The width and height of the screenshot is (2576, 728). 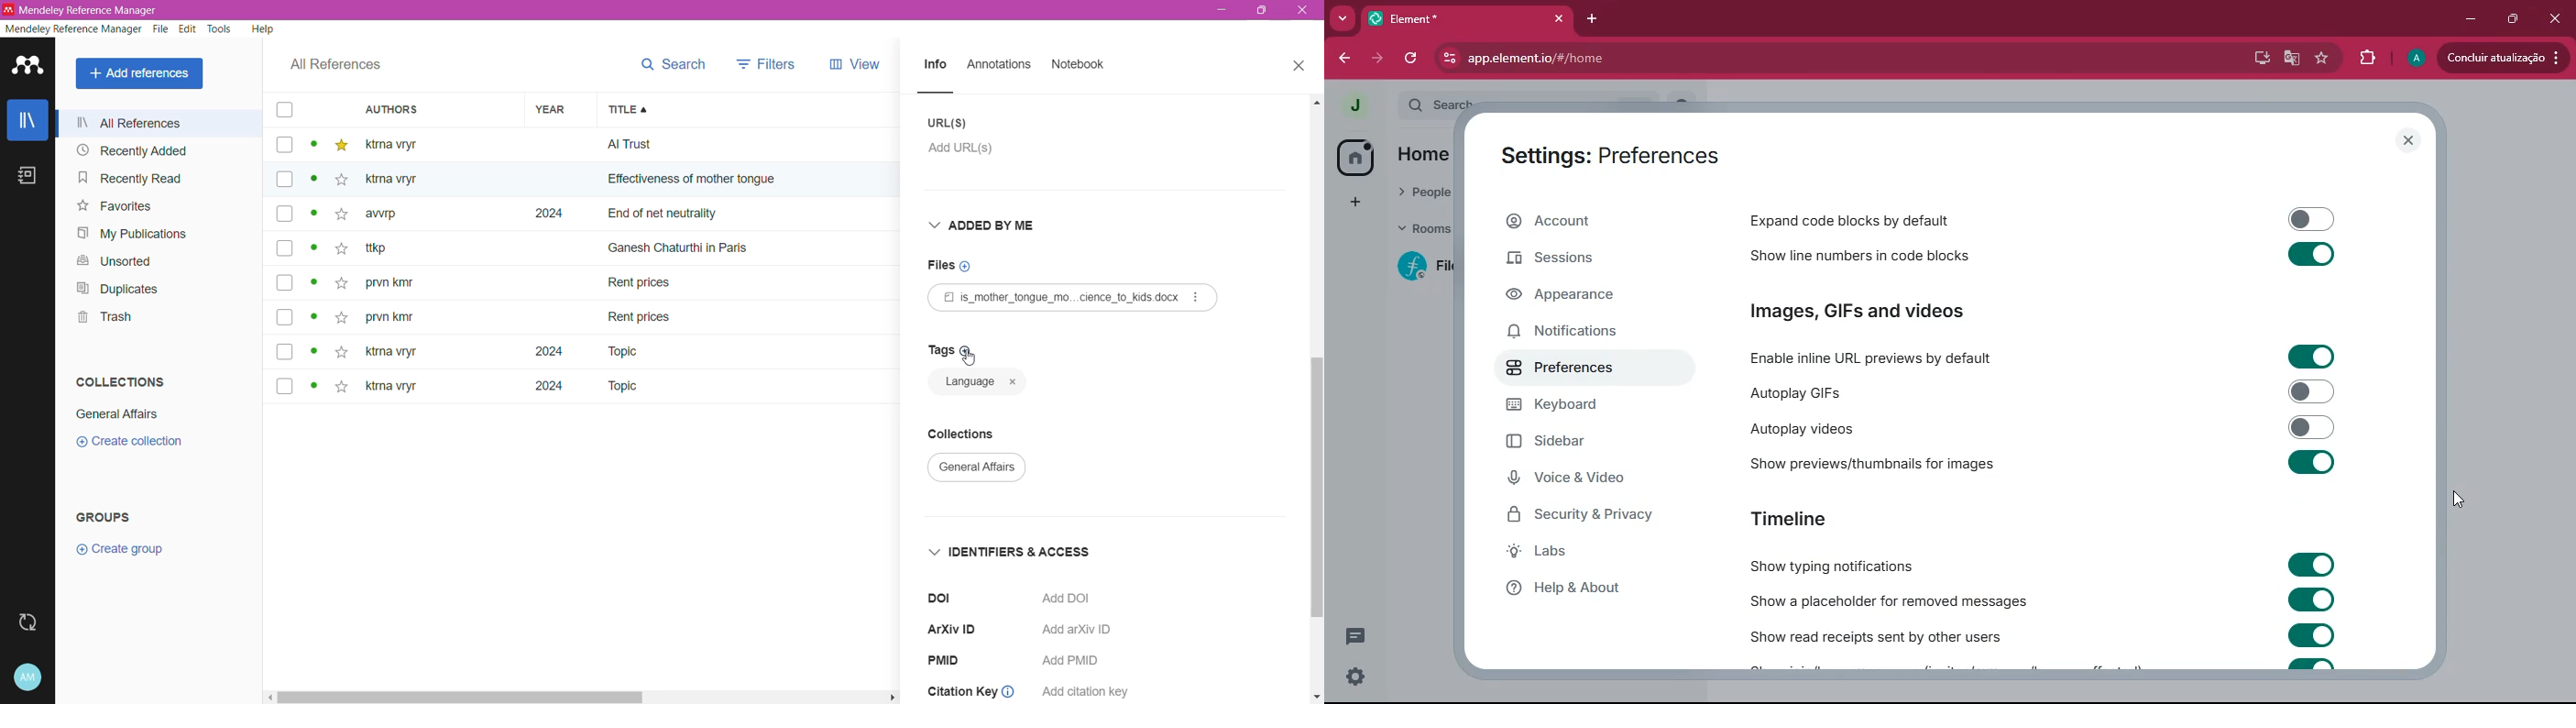 What do you see at coordinates (1591, 19) in the screenshot?
I see `add tab` at bounding box center [1591, 19].